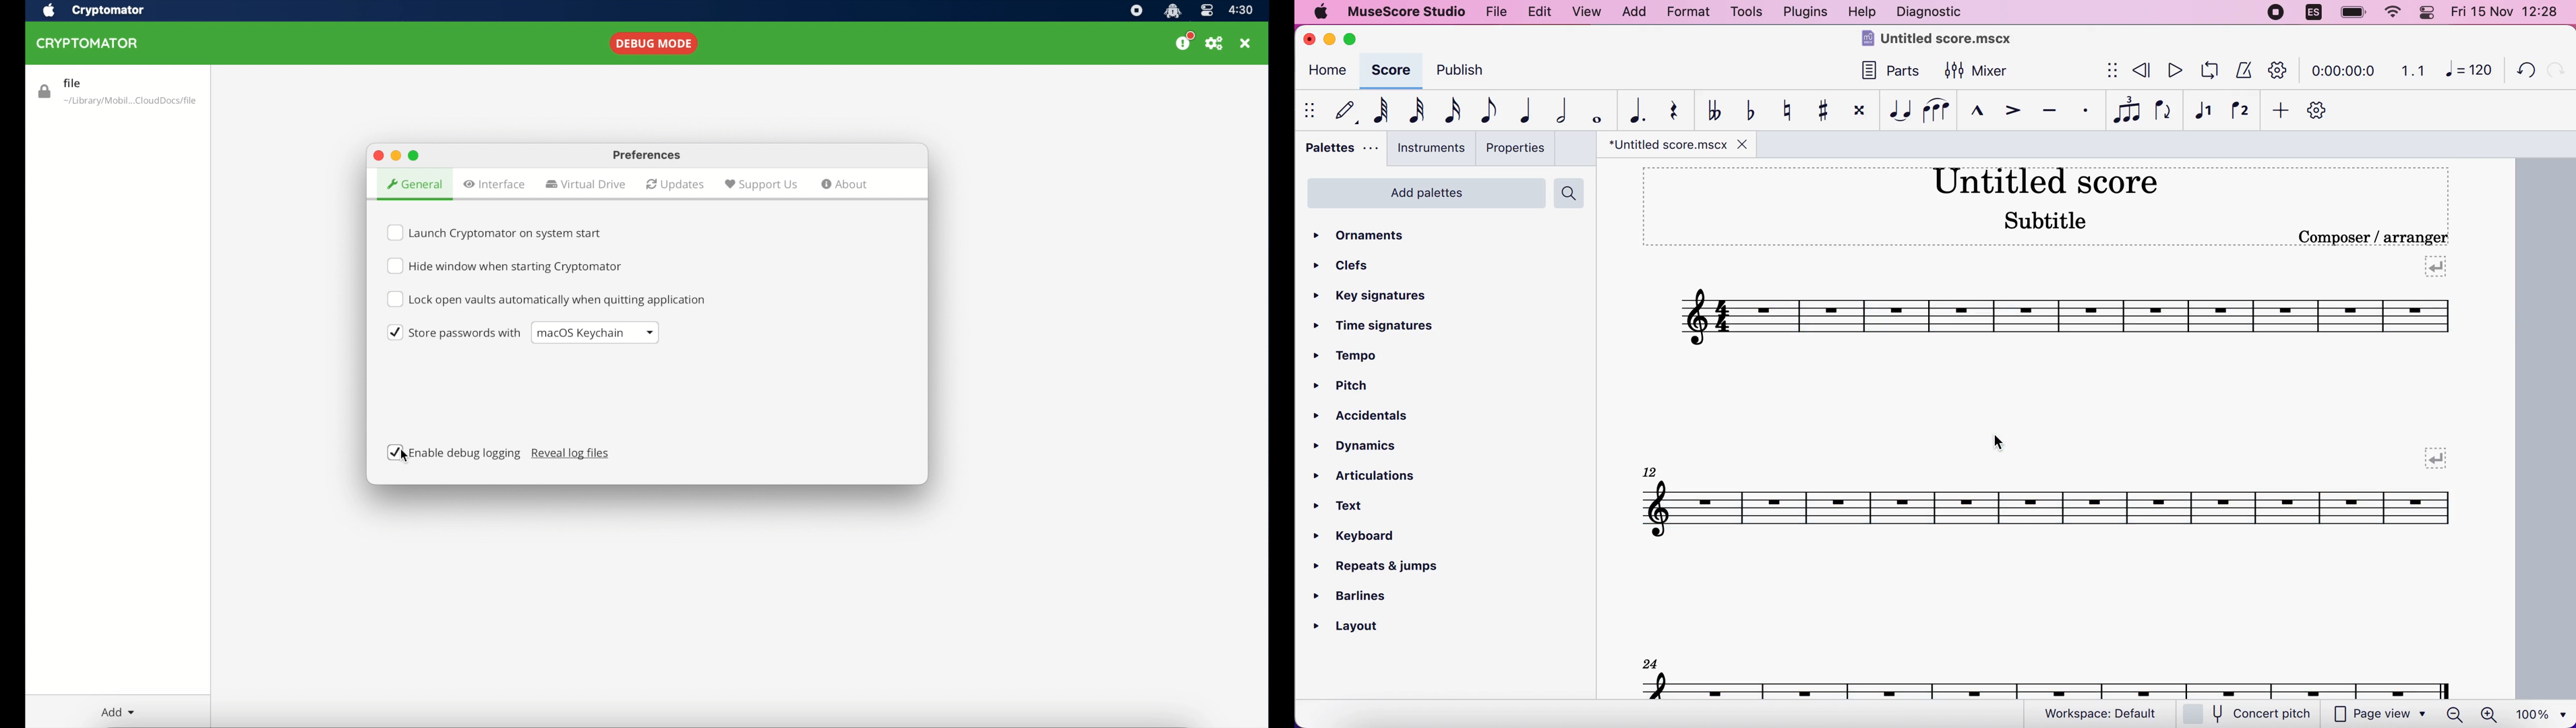 The image size is (2576, 728). What do you see at coordinates (2341, 72) in the screenshot?
I see `time` at bounding box center [2341, 72].